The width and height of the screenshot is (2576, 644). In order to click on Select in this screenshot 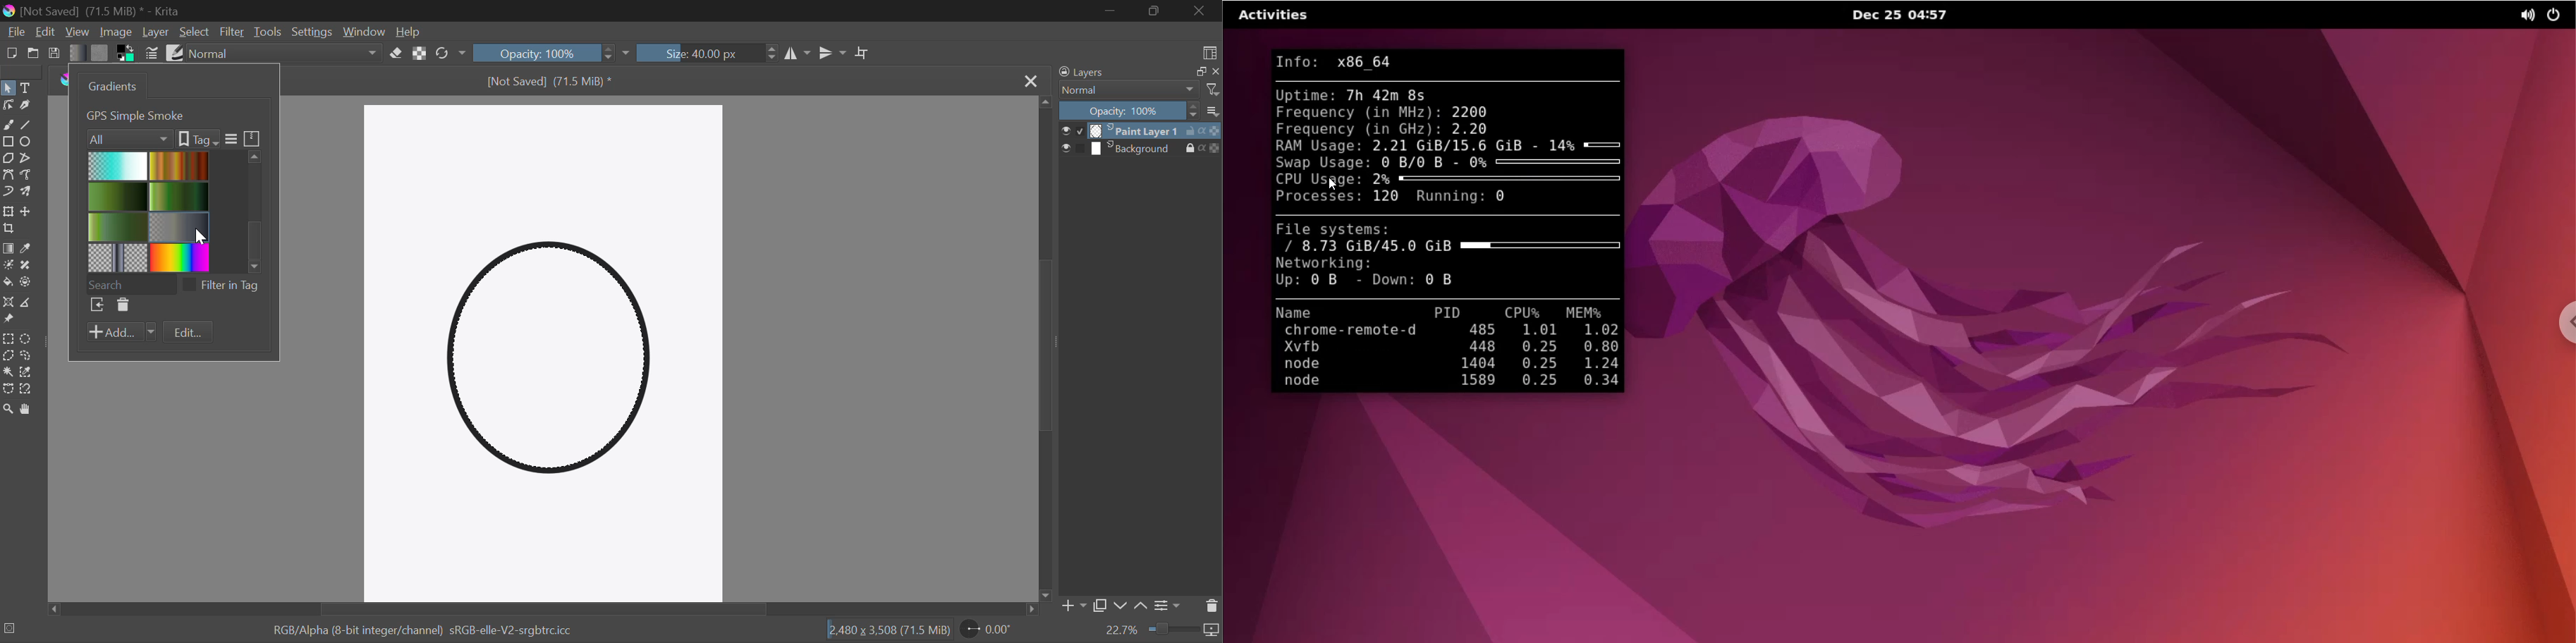, I will do `click(8, 88)`.